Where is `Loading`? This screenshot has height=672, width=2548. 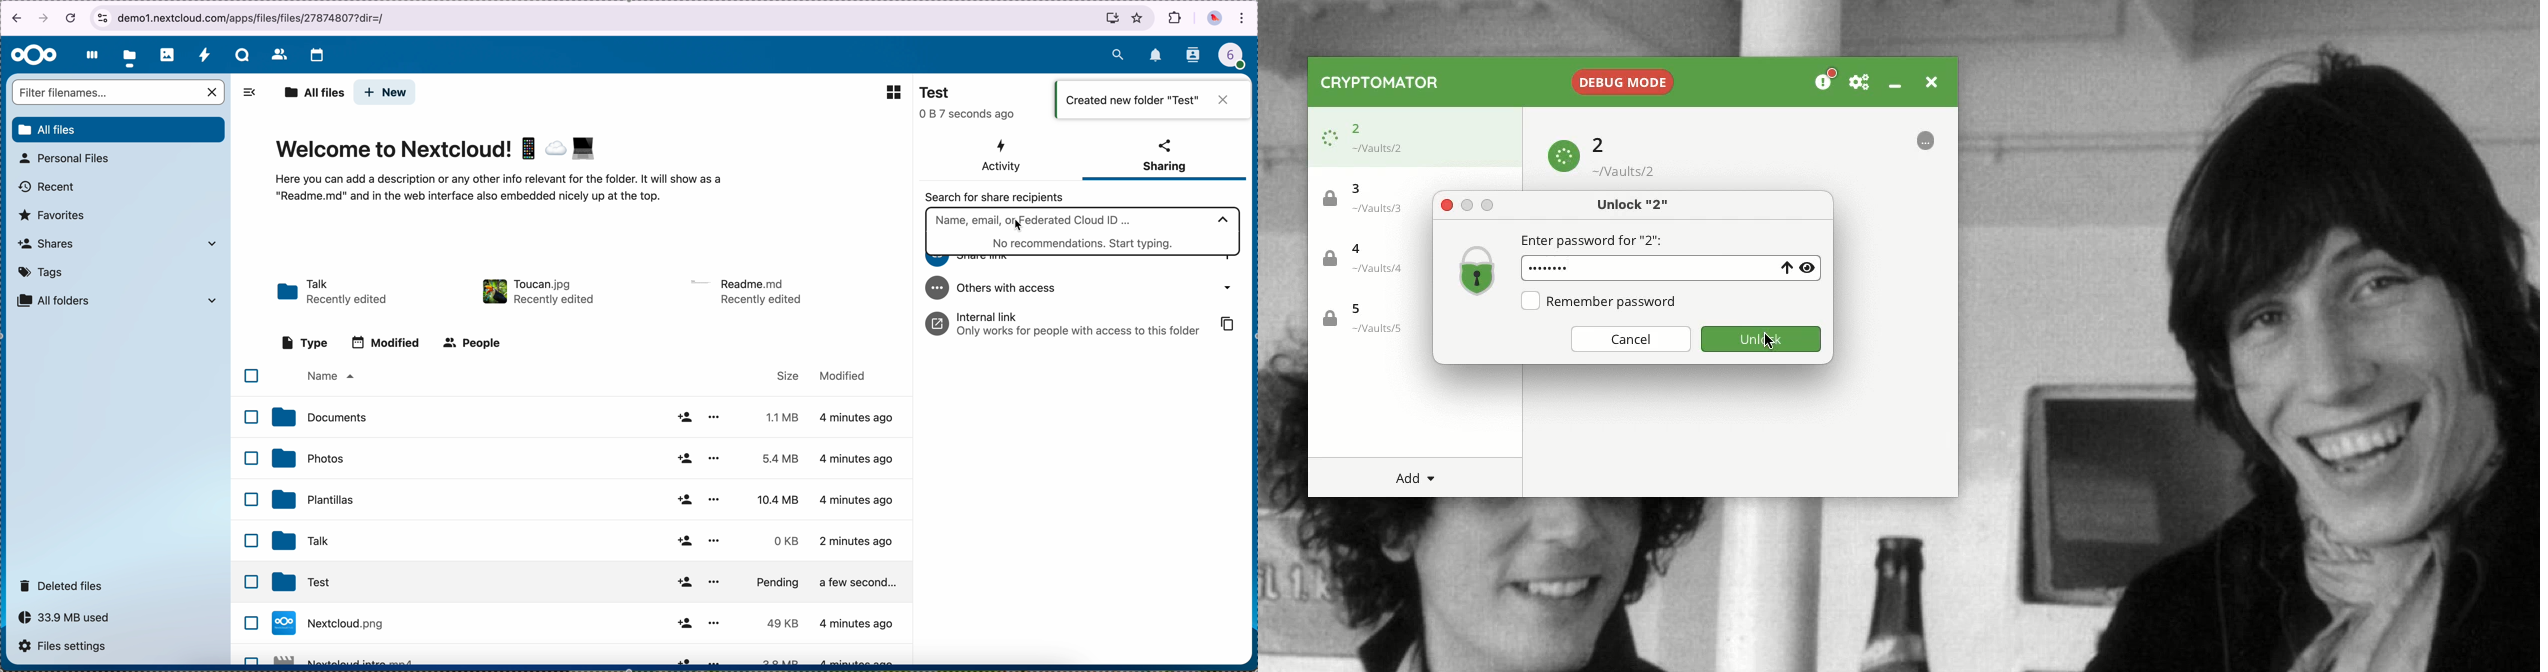
Loading is located at coordinates (1562, 156).